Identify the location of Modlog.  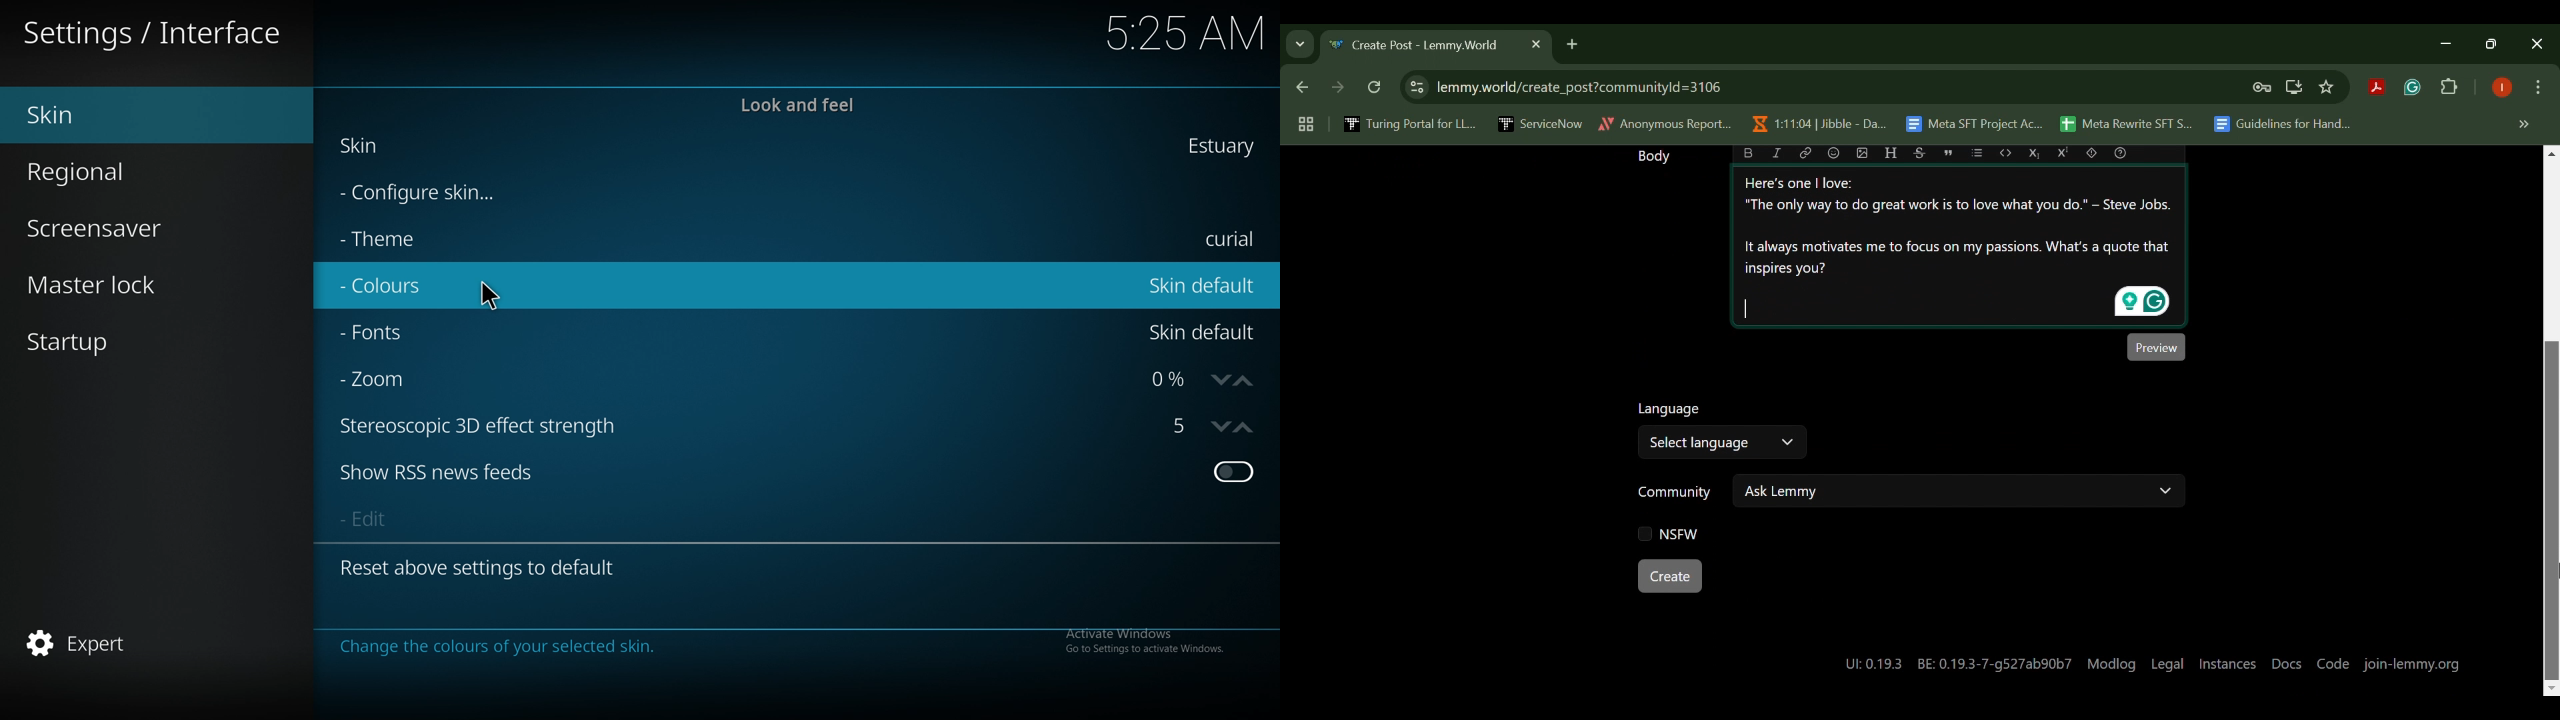
(2111, 662).